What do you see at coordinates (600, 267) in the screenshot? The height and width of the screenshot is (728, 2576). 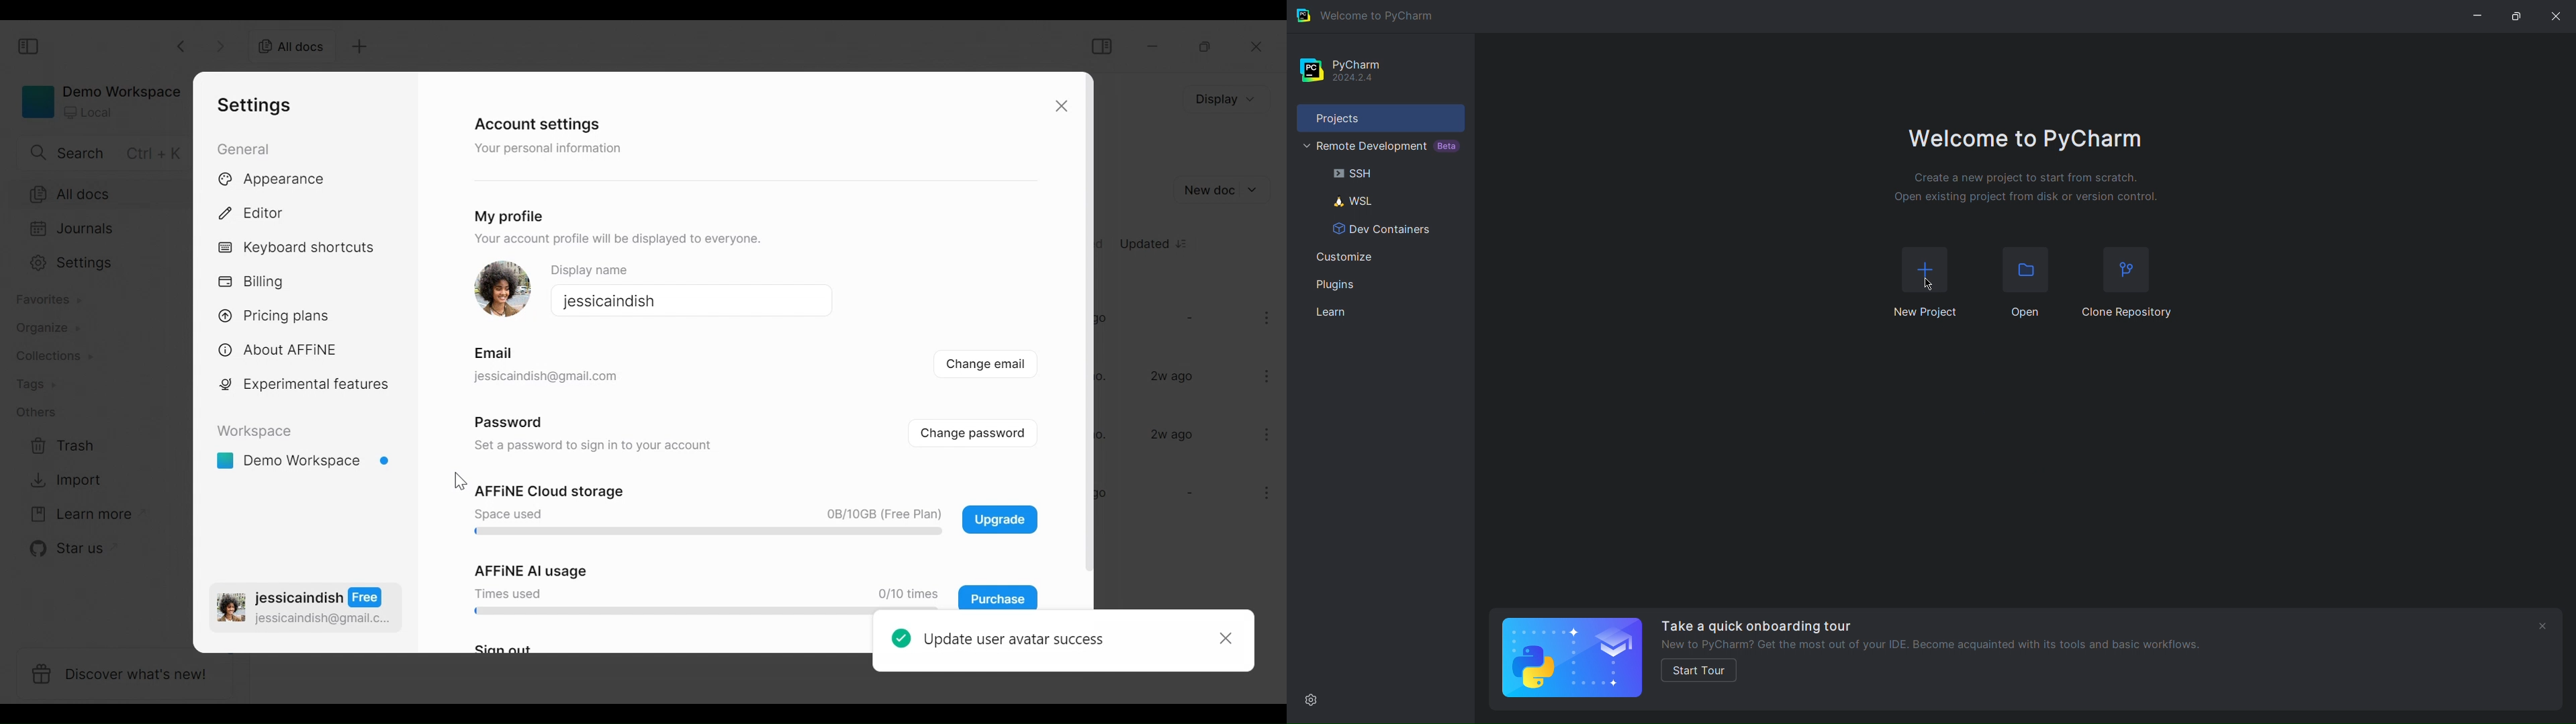 I see `Display name` at bounding box center [600, 267].